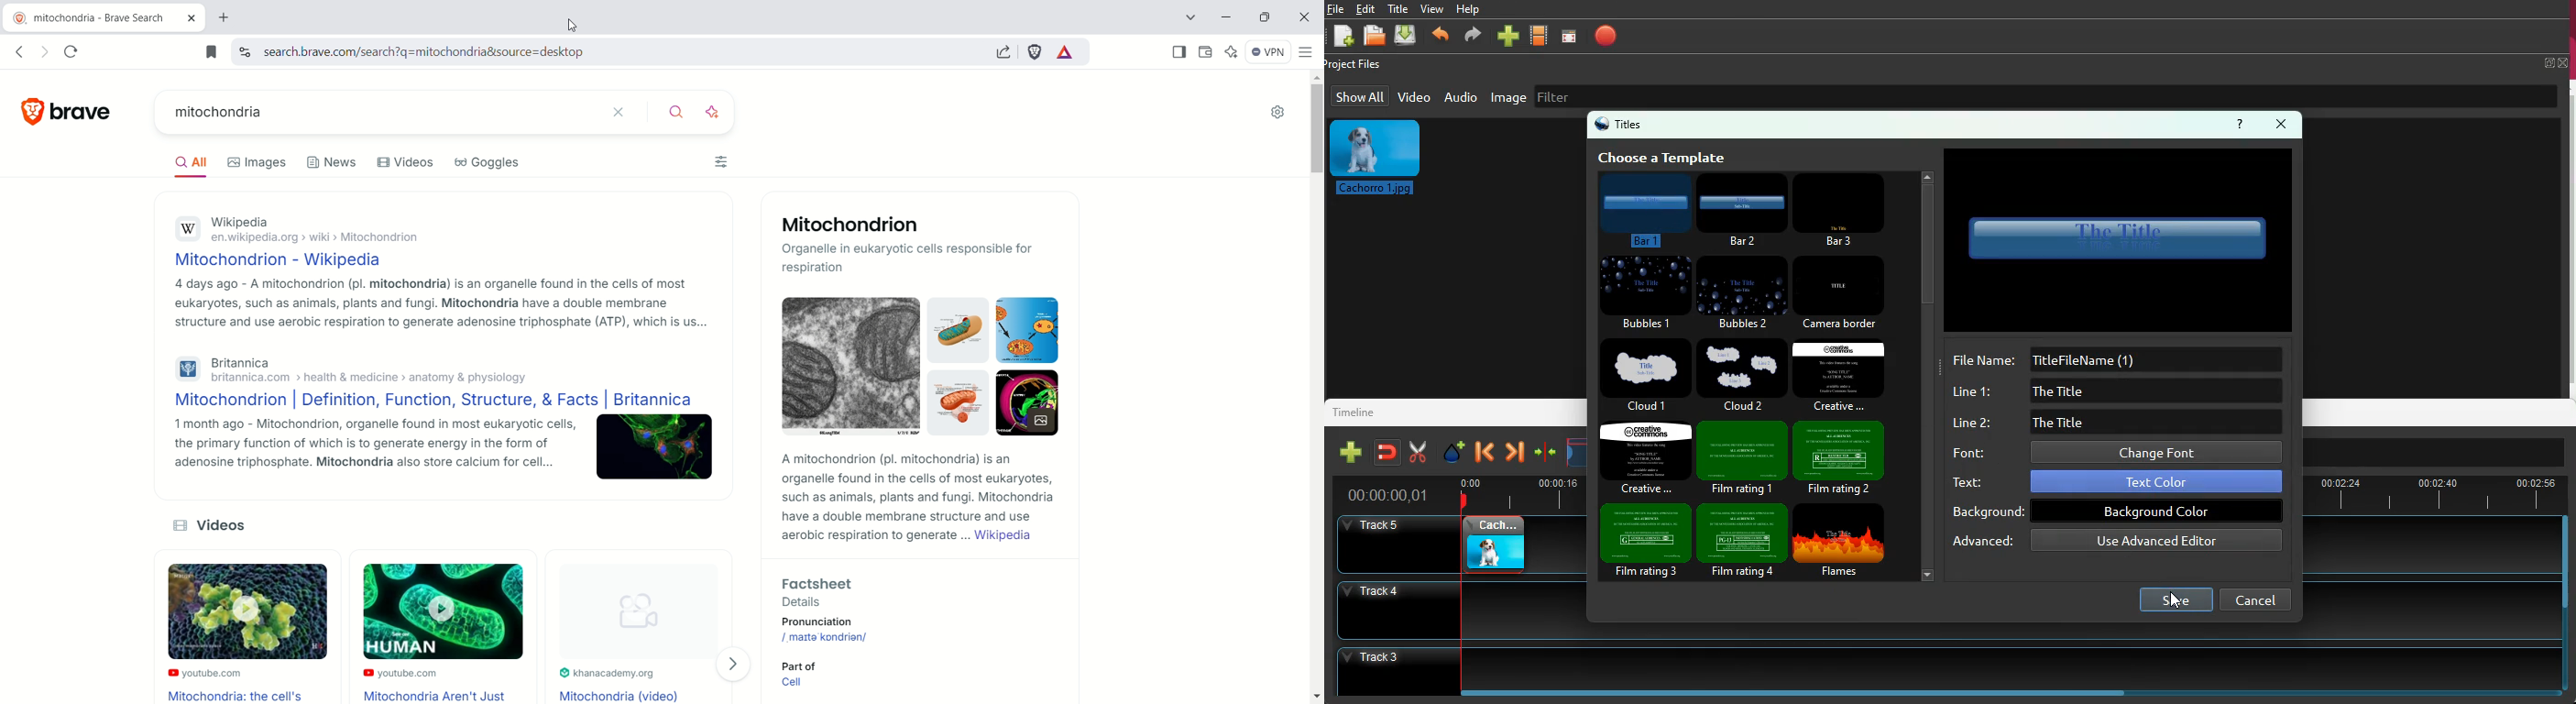 The height and width of the screenshot is (728, 2576). I want to click on Mitochondrion | Definition, Function, Structure, & Facts | Britannica, so click(429, 401).